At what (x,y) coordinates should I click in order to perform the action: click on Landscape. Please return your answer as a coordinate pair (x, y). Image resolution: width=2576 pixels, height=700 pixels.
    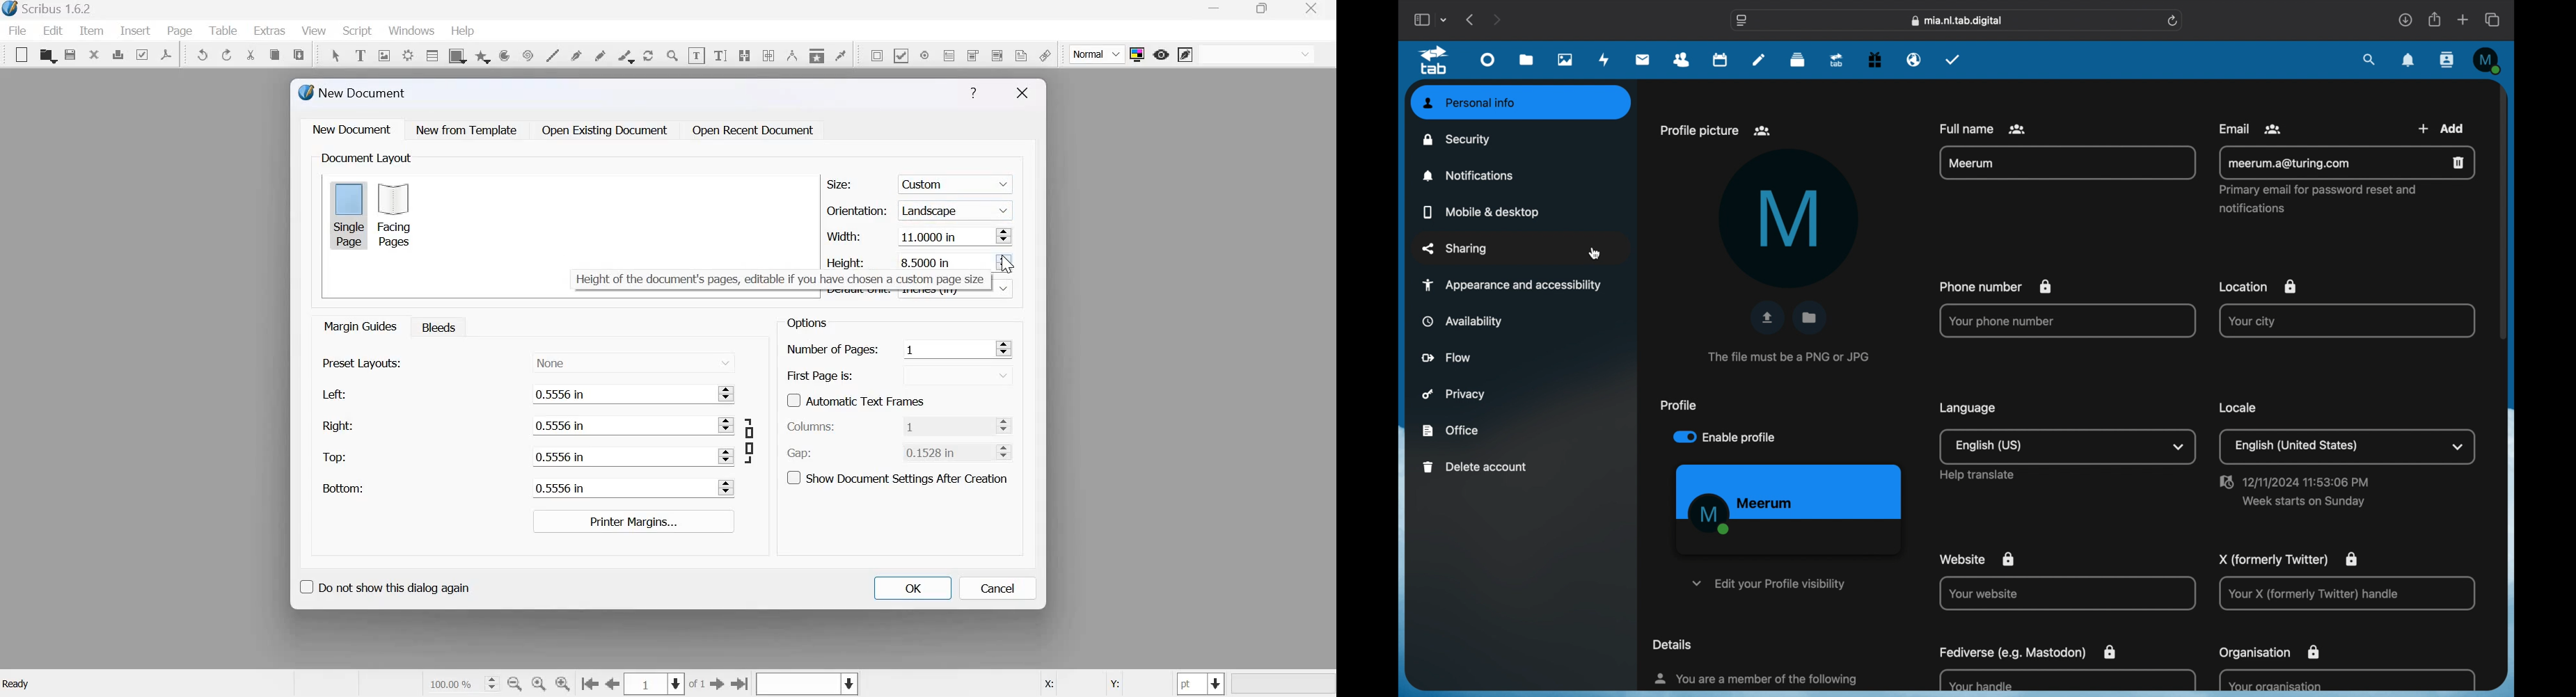
    Looking at the image, I should click on (957, 209).